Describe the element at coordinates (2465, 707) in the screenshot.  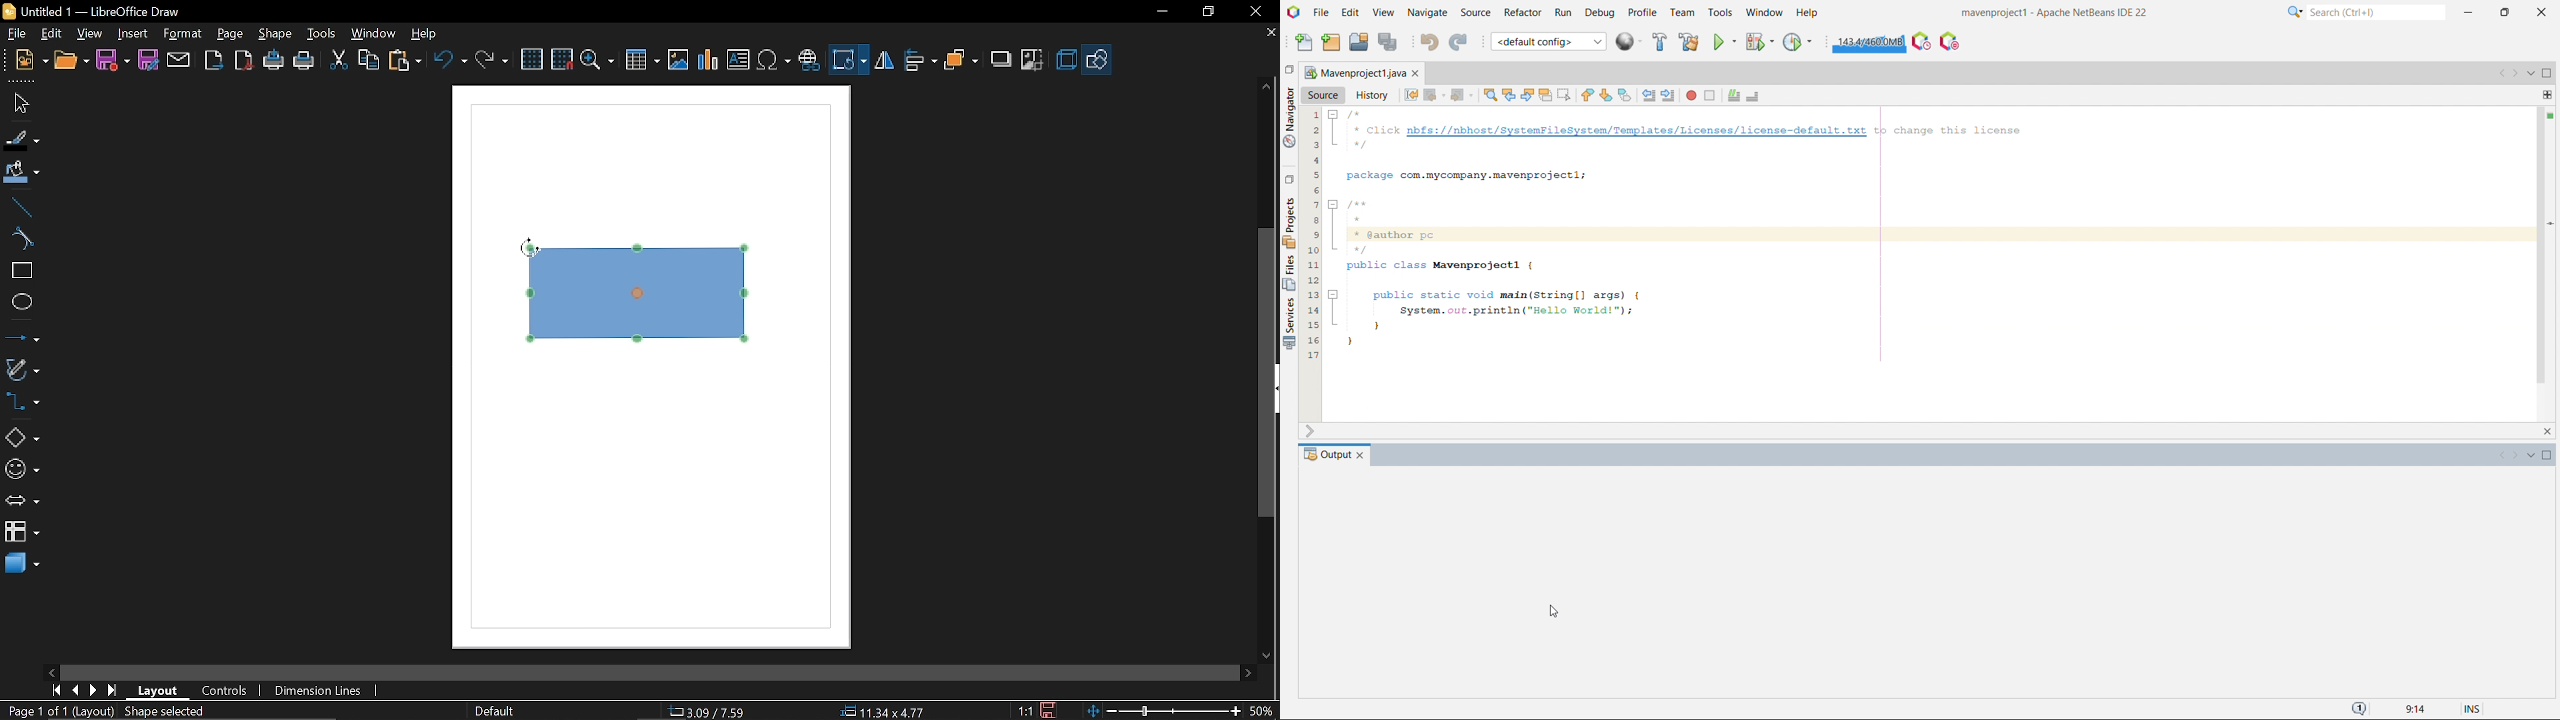
I see `INS` at that location.